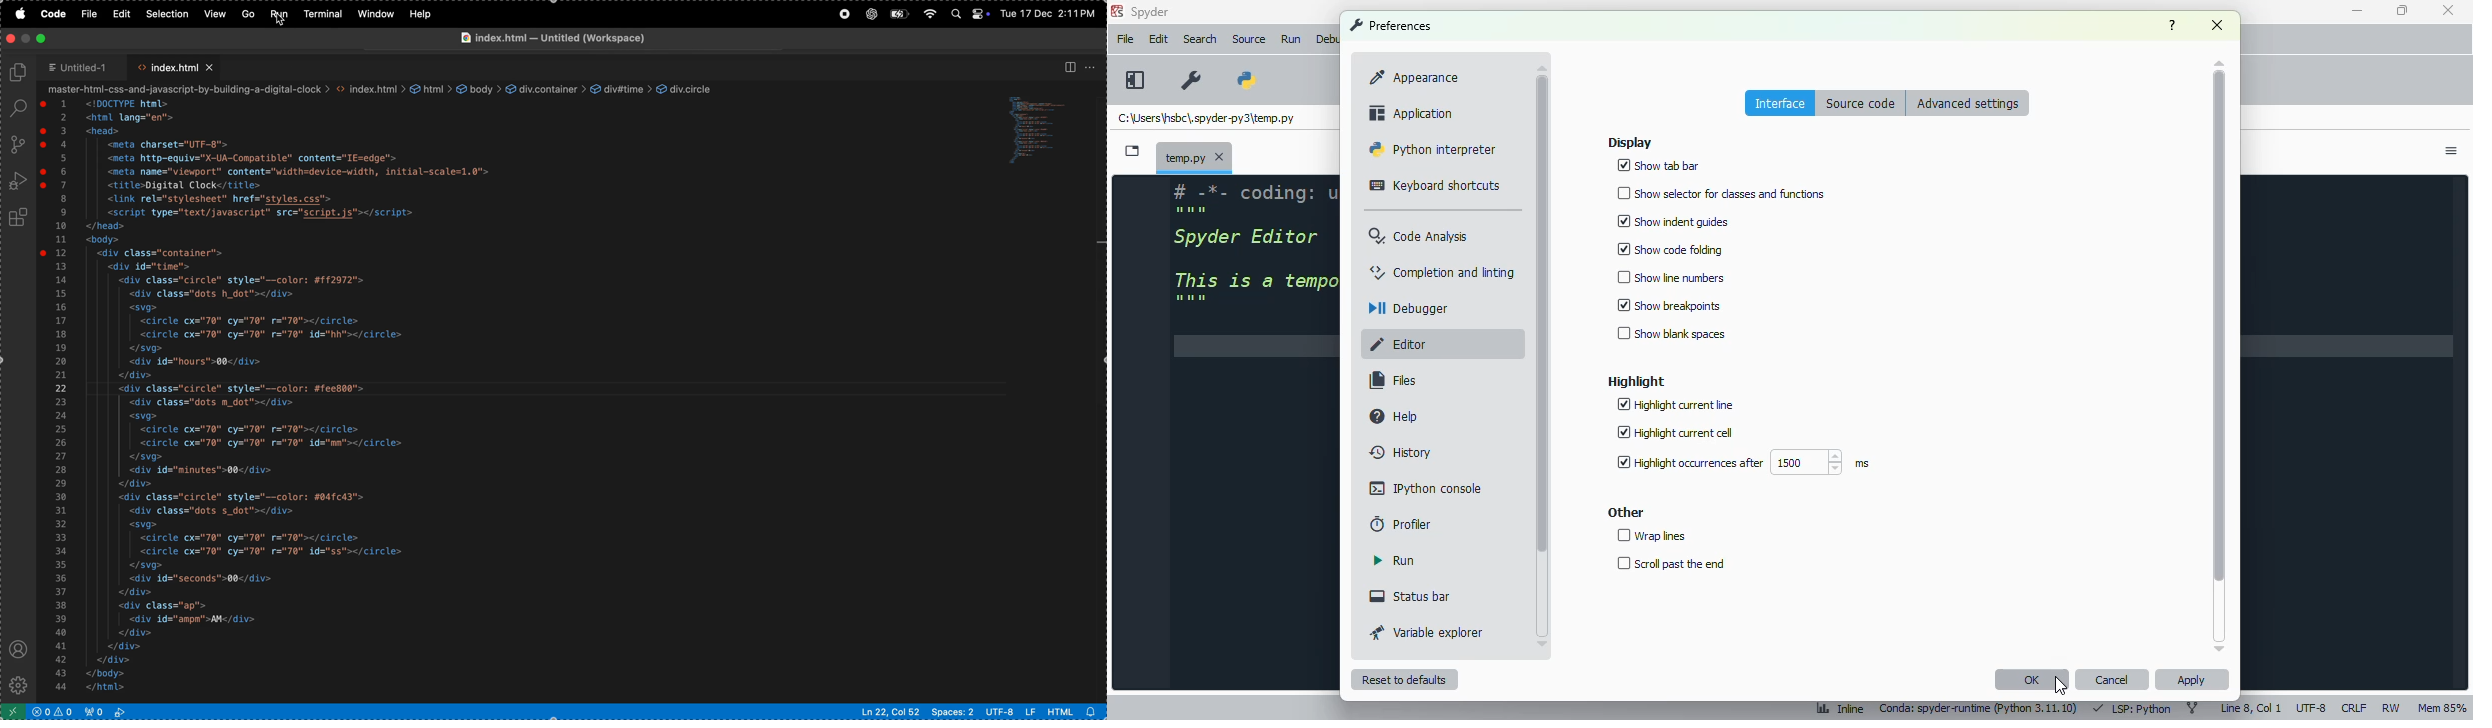  I want to click on minimize, so click(2359, 11).